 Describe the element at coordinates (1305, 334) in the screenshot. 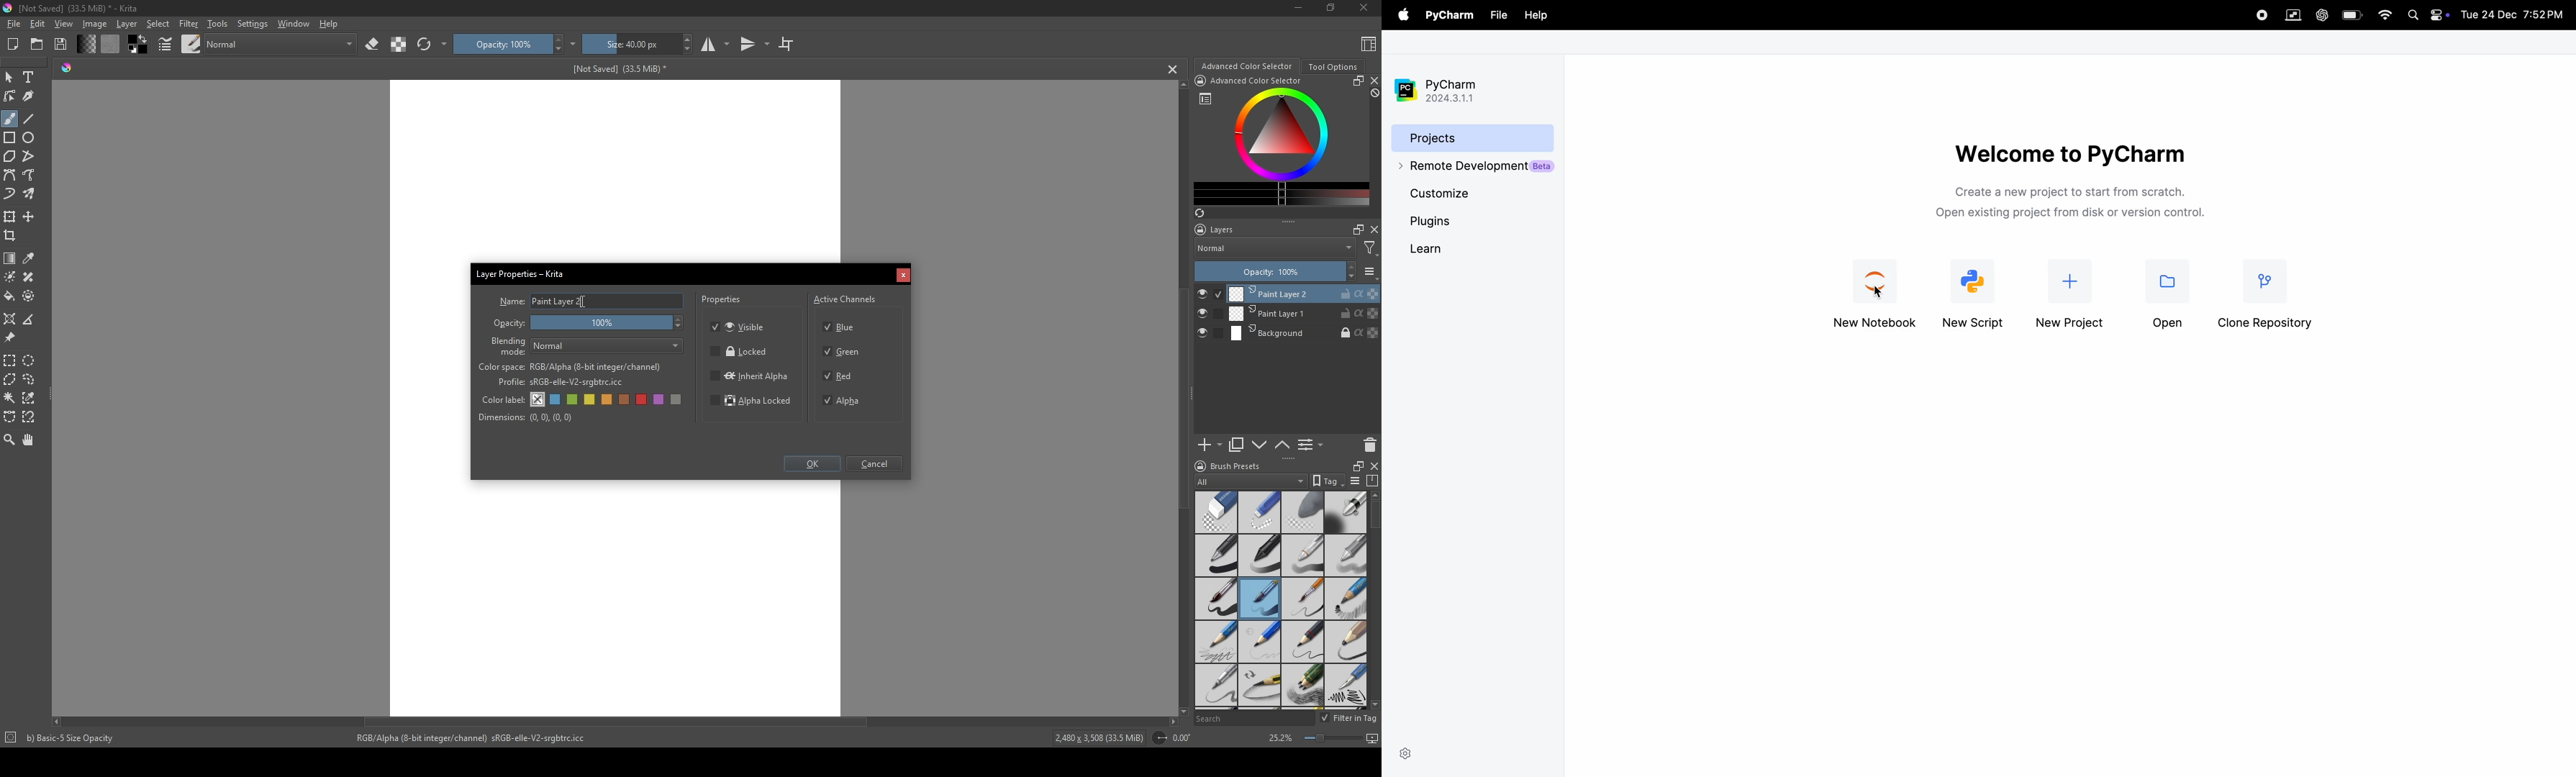

I see `Background` at that location.